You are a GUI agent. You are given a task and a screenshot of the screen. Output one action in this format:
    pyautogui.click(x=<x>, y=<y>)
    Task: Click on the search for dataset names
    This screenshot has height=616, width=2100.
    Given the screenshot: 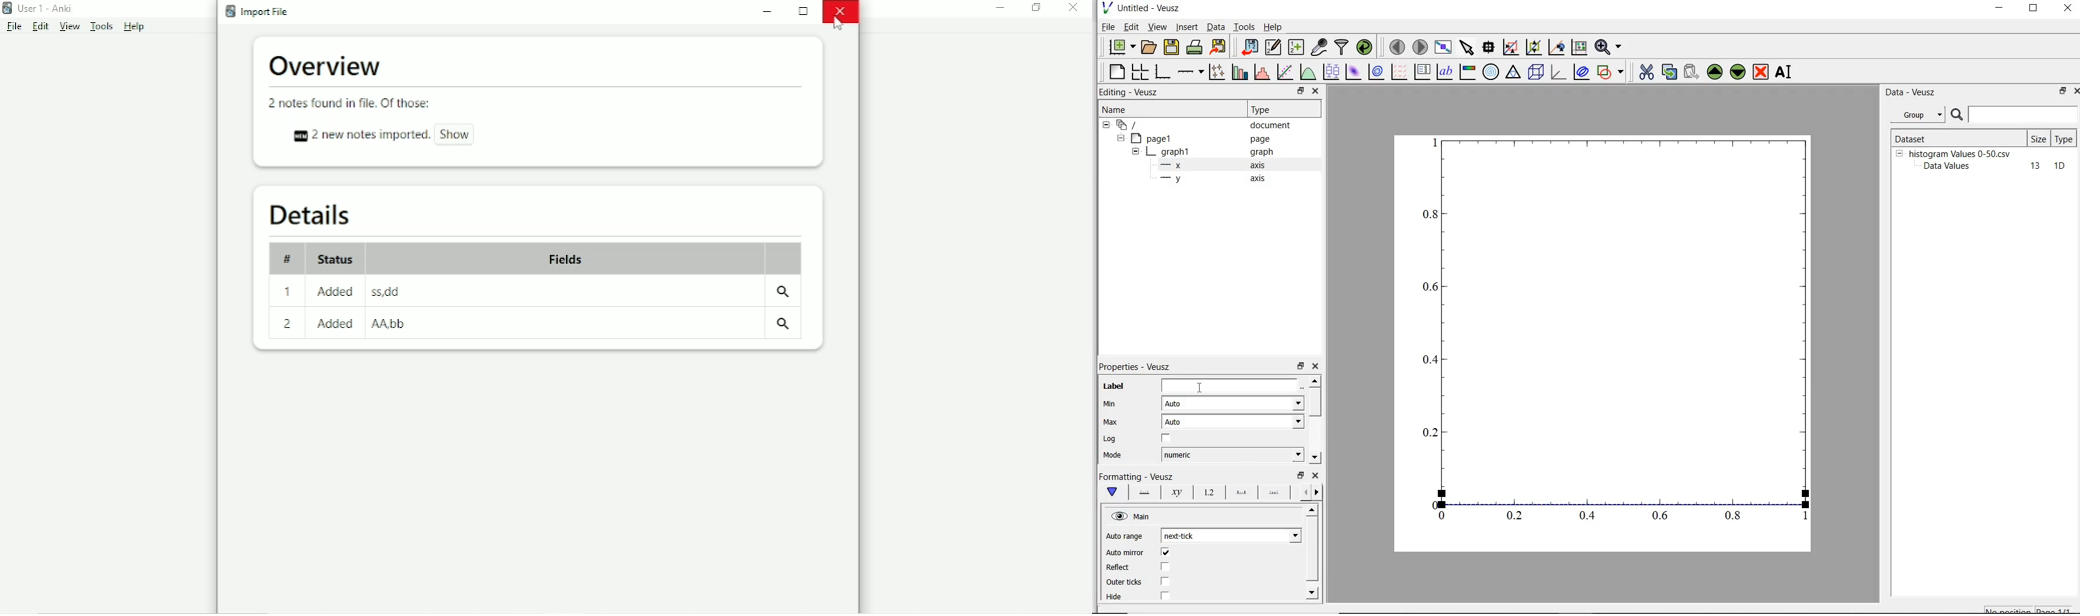 What is the action you would take?
    pyautogui.click(x=2024, y=115)
    